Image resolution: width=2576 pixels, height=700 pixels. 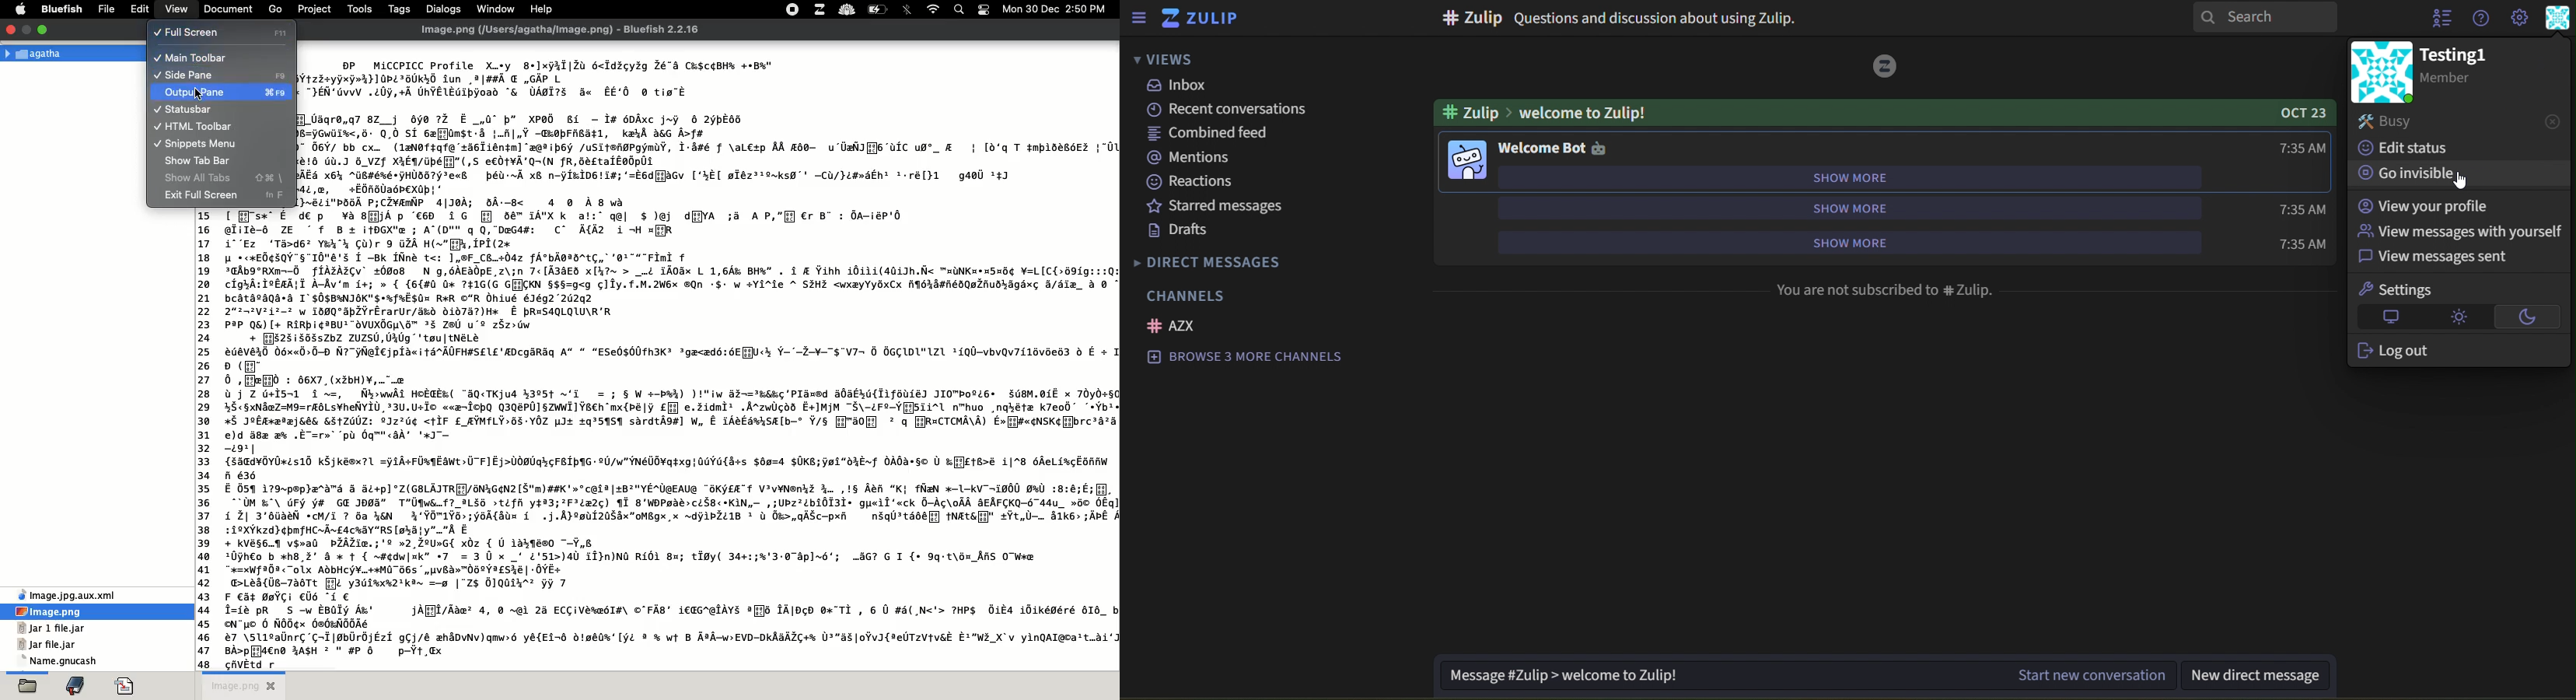 I want to click on project, so click(x=314, y=9).